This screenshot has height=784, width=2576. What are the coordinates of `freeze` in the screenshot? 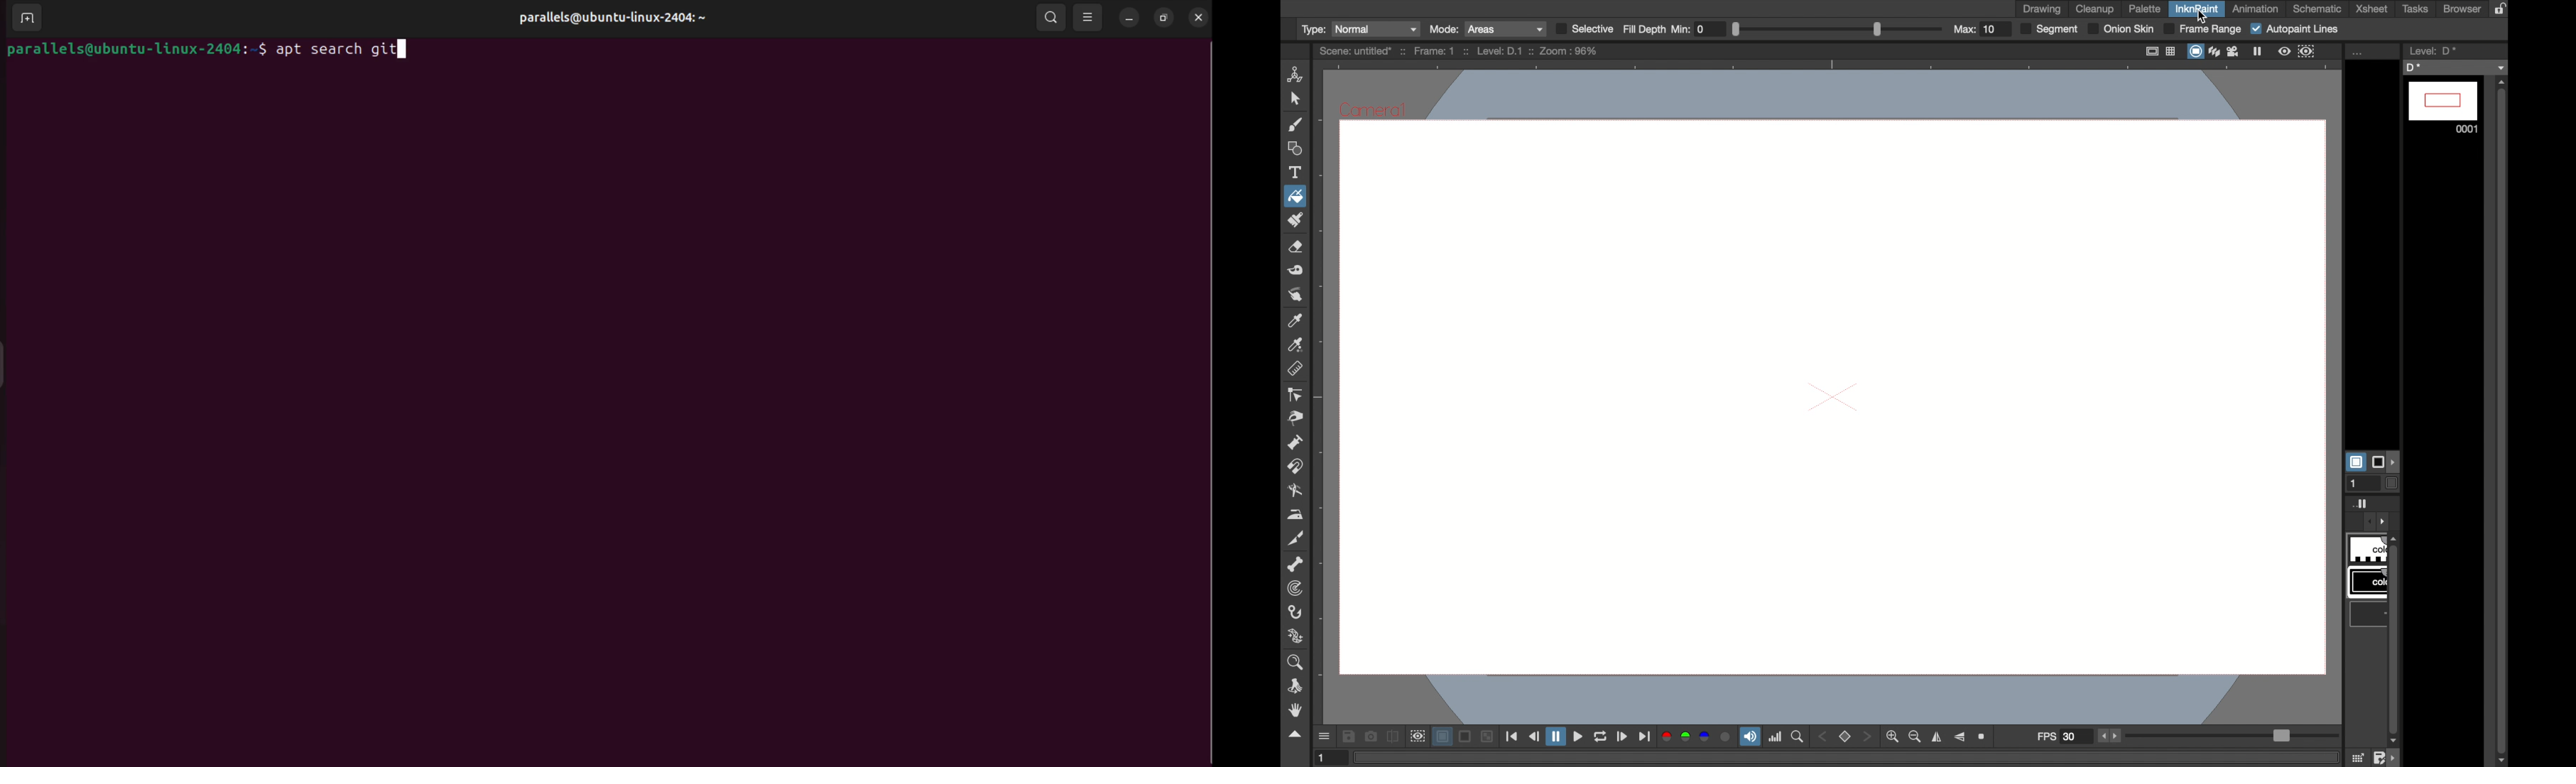 It's located at (2261, 51).